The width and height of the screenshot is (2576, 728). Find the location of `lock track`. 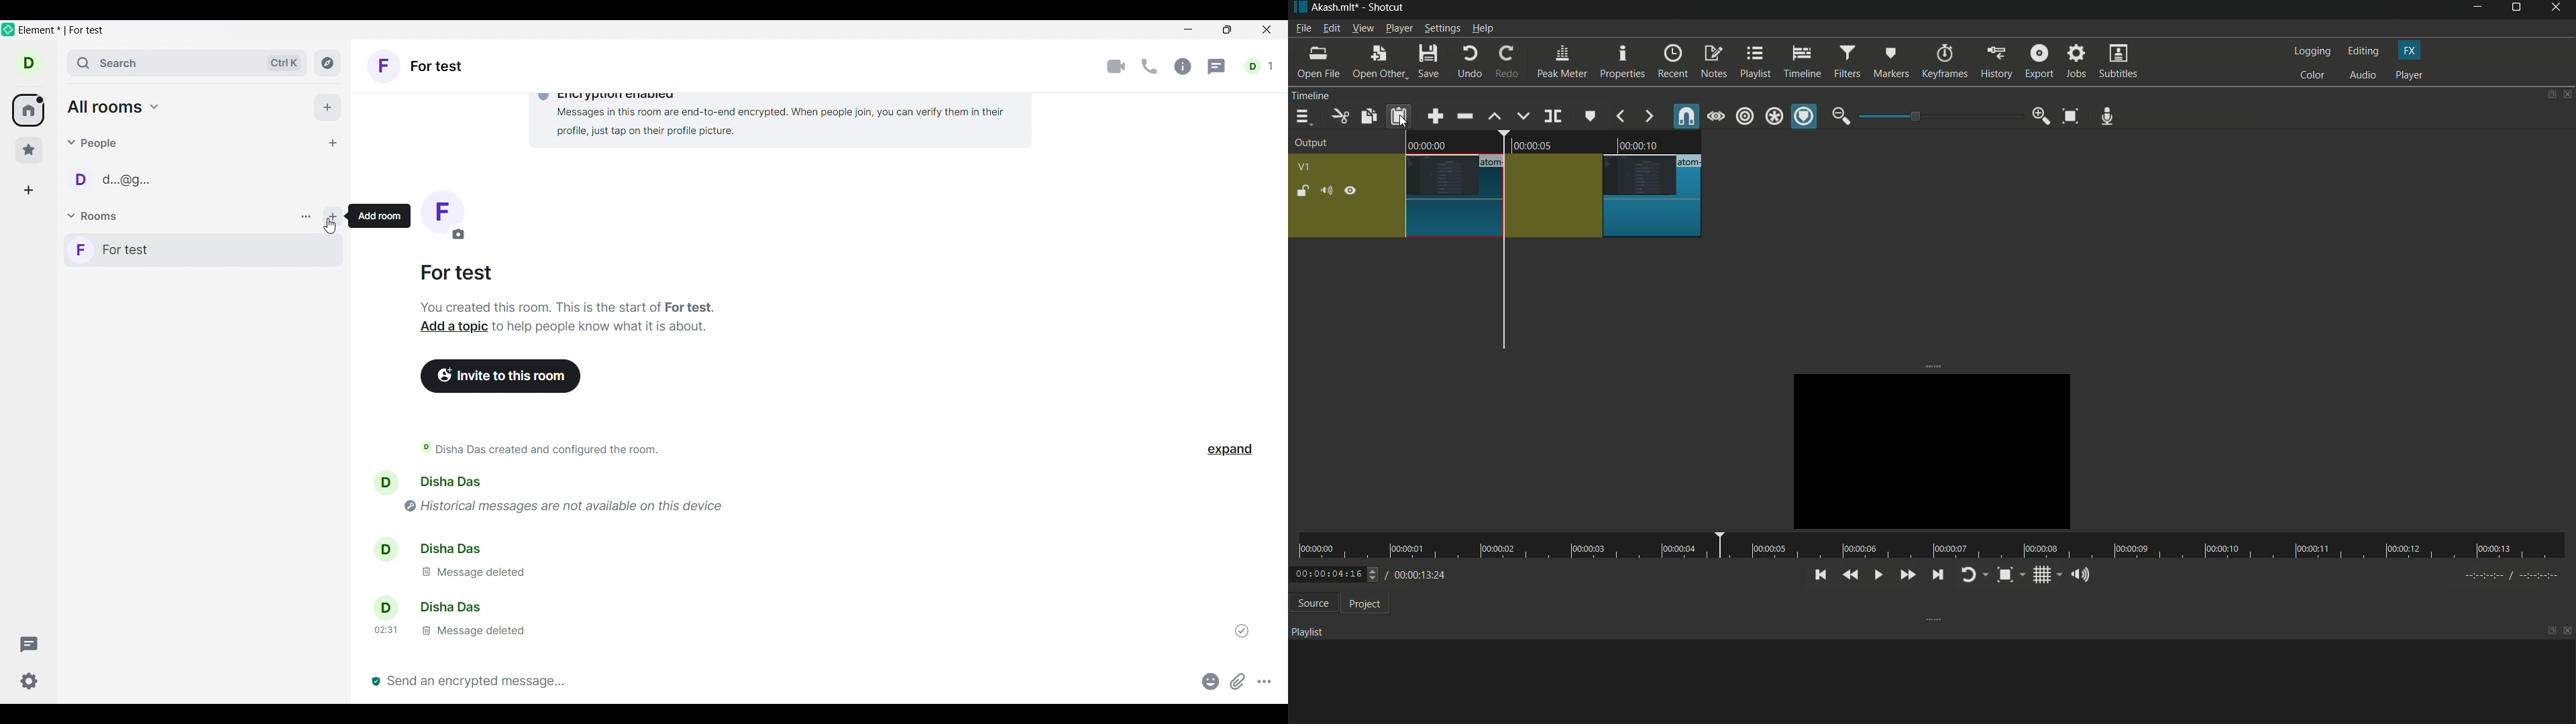

lock track is located at coordinates (1301, 190).